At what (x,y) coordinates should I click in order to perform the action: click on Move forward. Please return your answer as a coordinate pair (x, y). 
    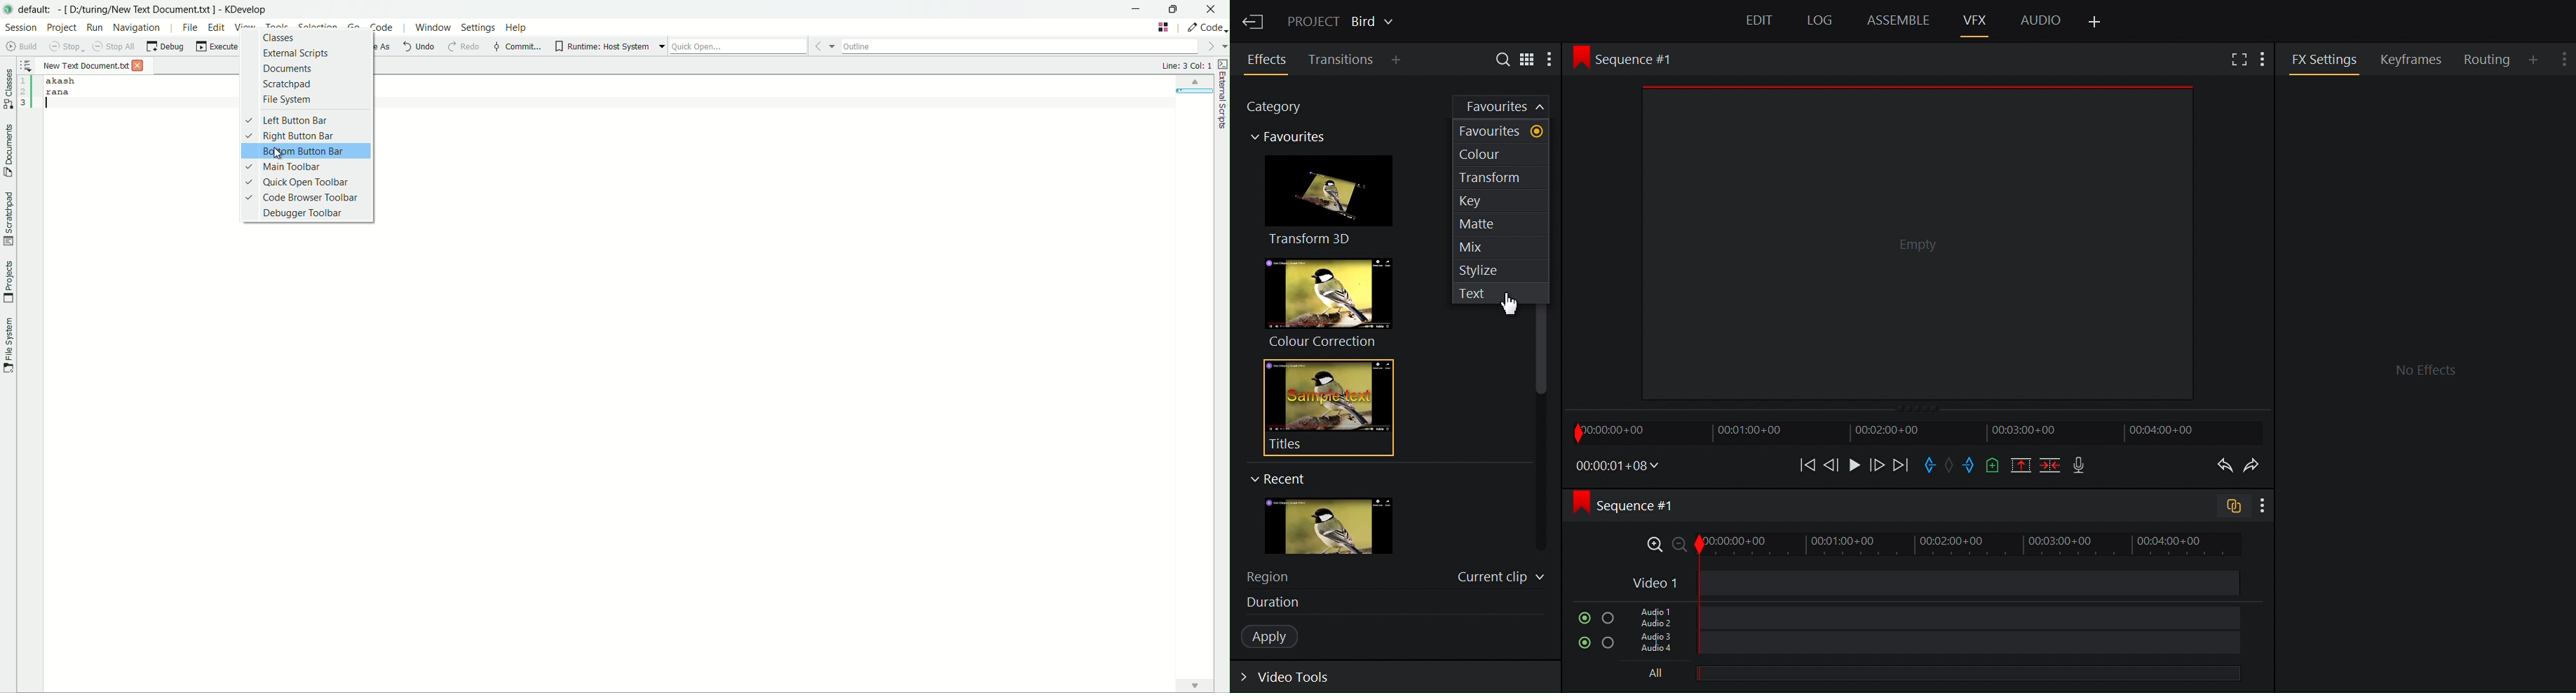
    Looking at the image, I should click on (1900, 466).